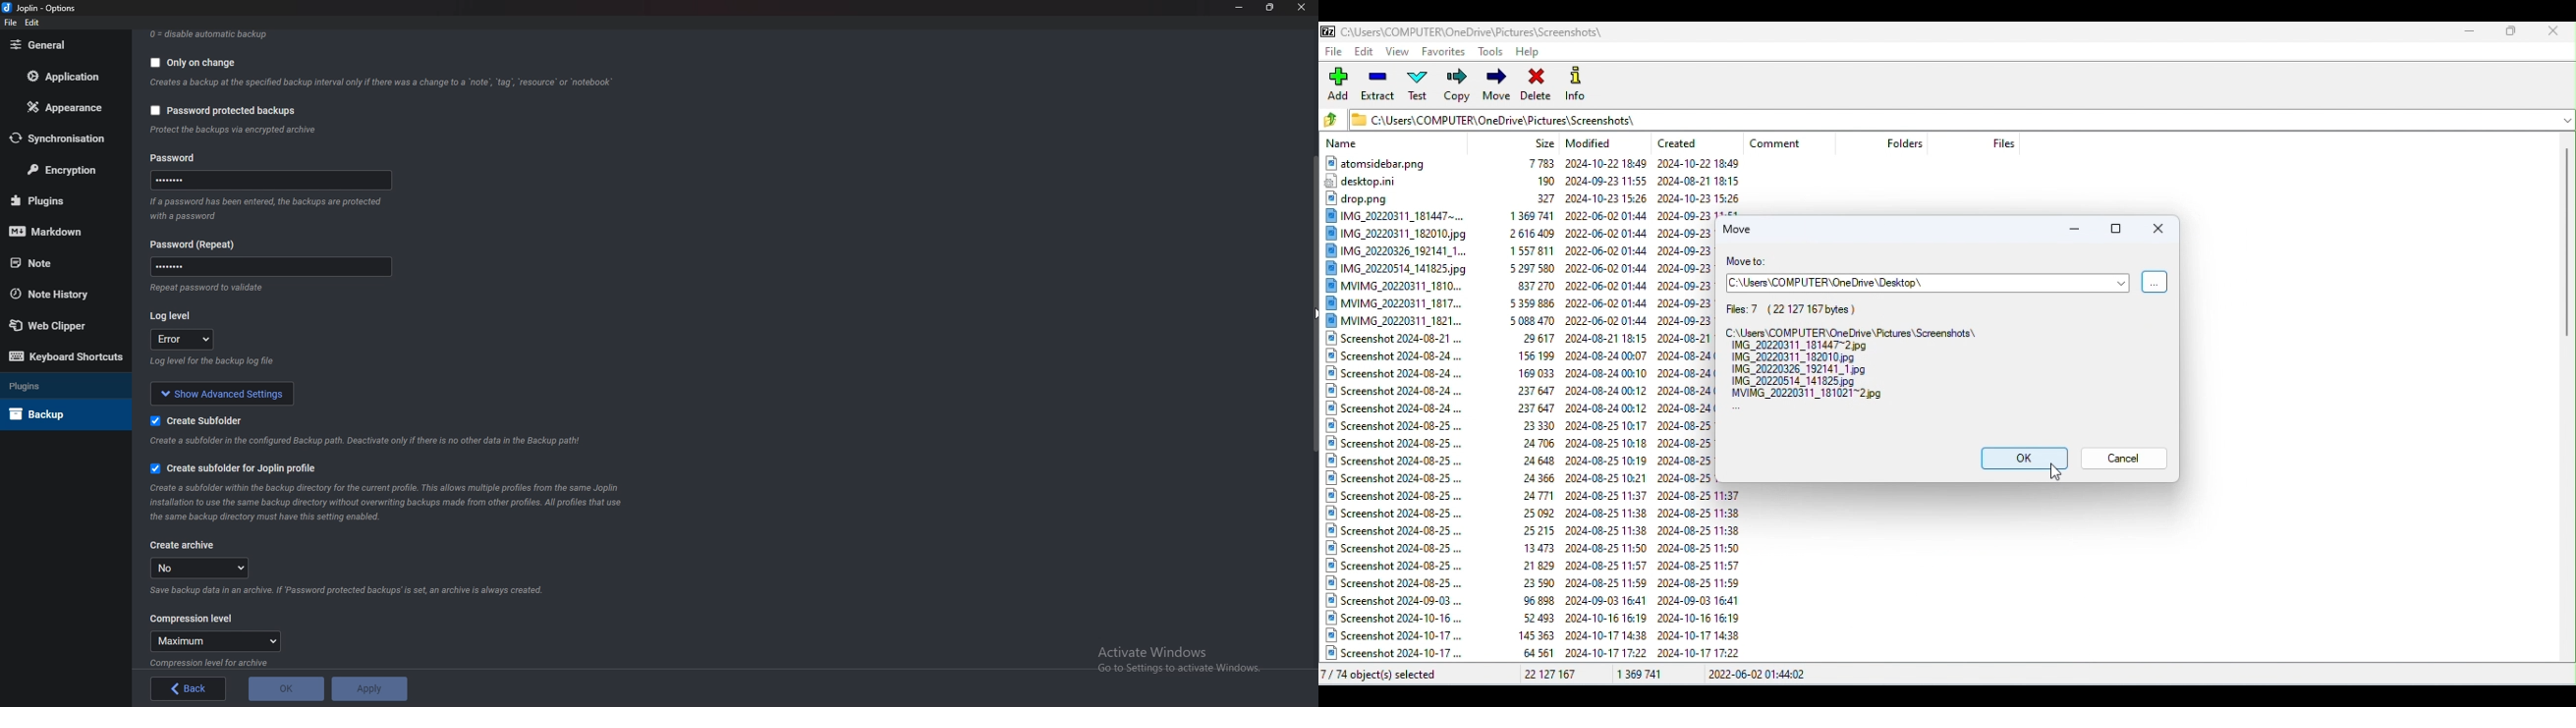 The image size is (2576, 728). I want to click on password protected backups, so click(224, 113).